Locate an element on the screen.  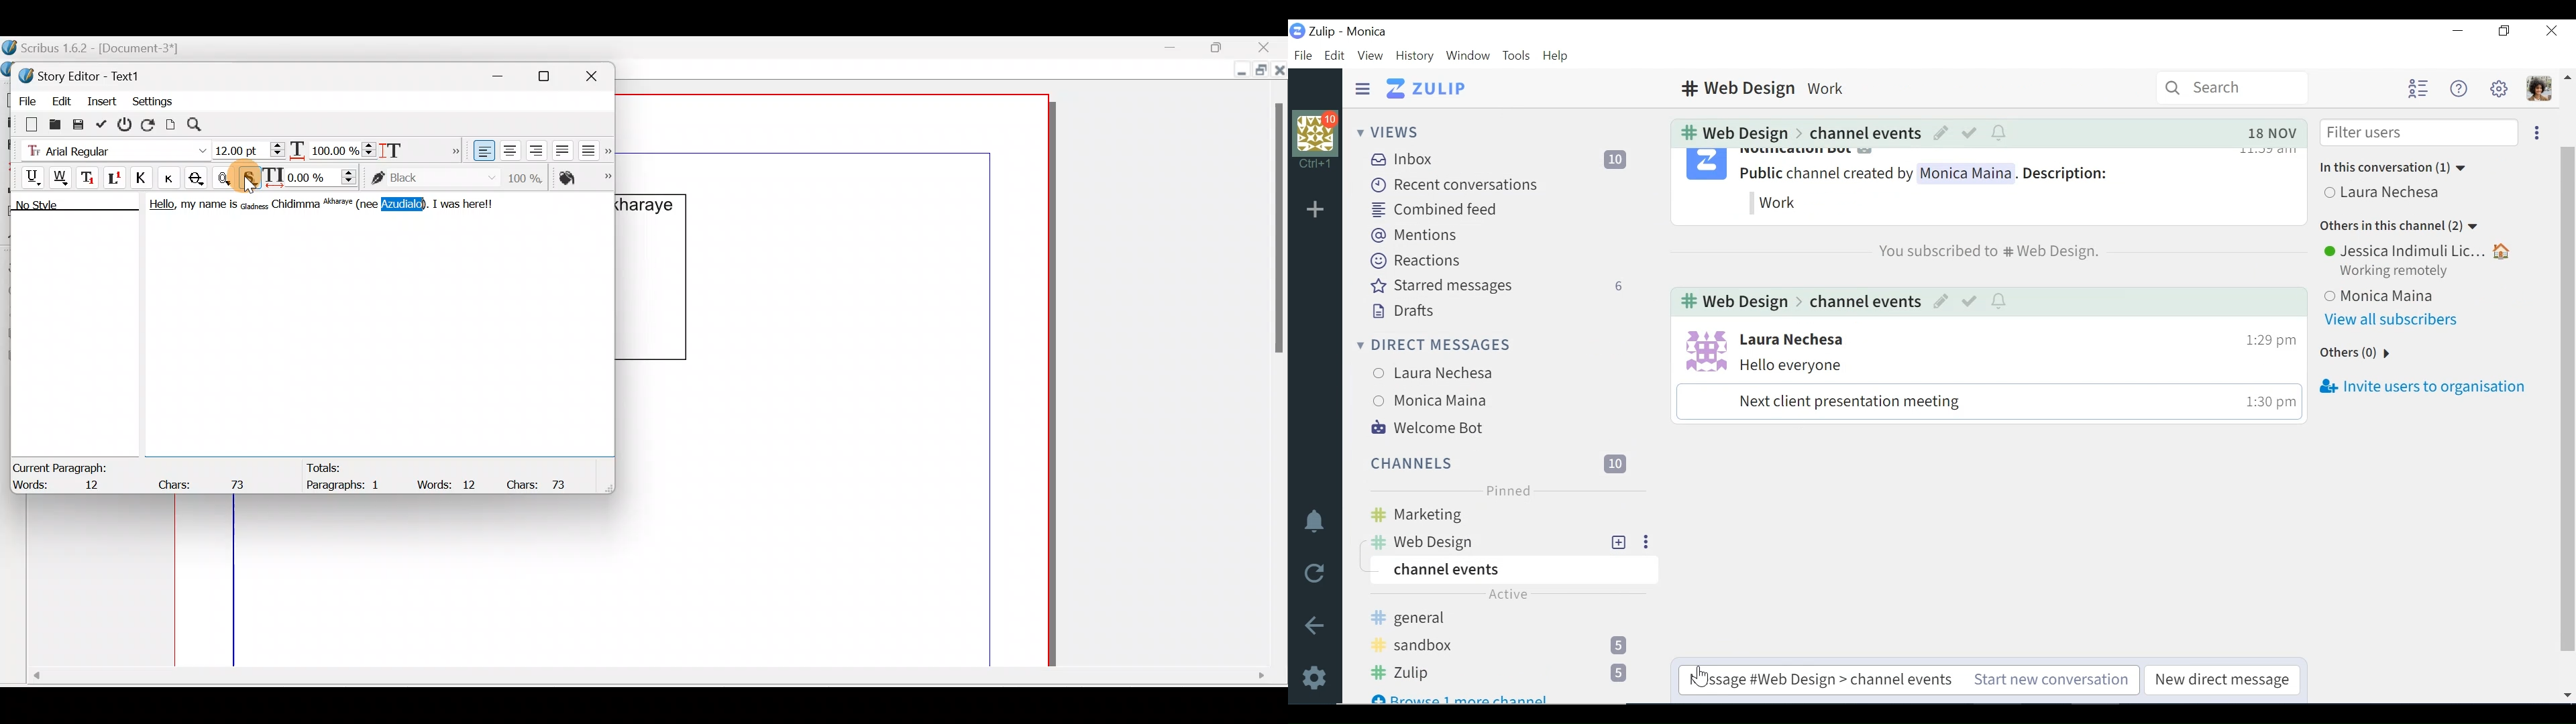
Close is located at coordinates (1280, 73).